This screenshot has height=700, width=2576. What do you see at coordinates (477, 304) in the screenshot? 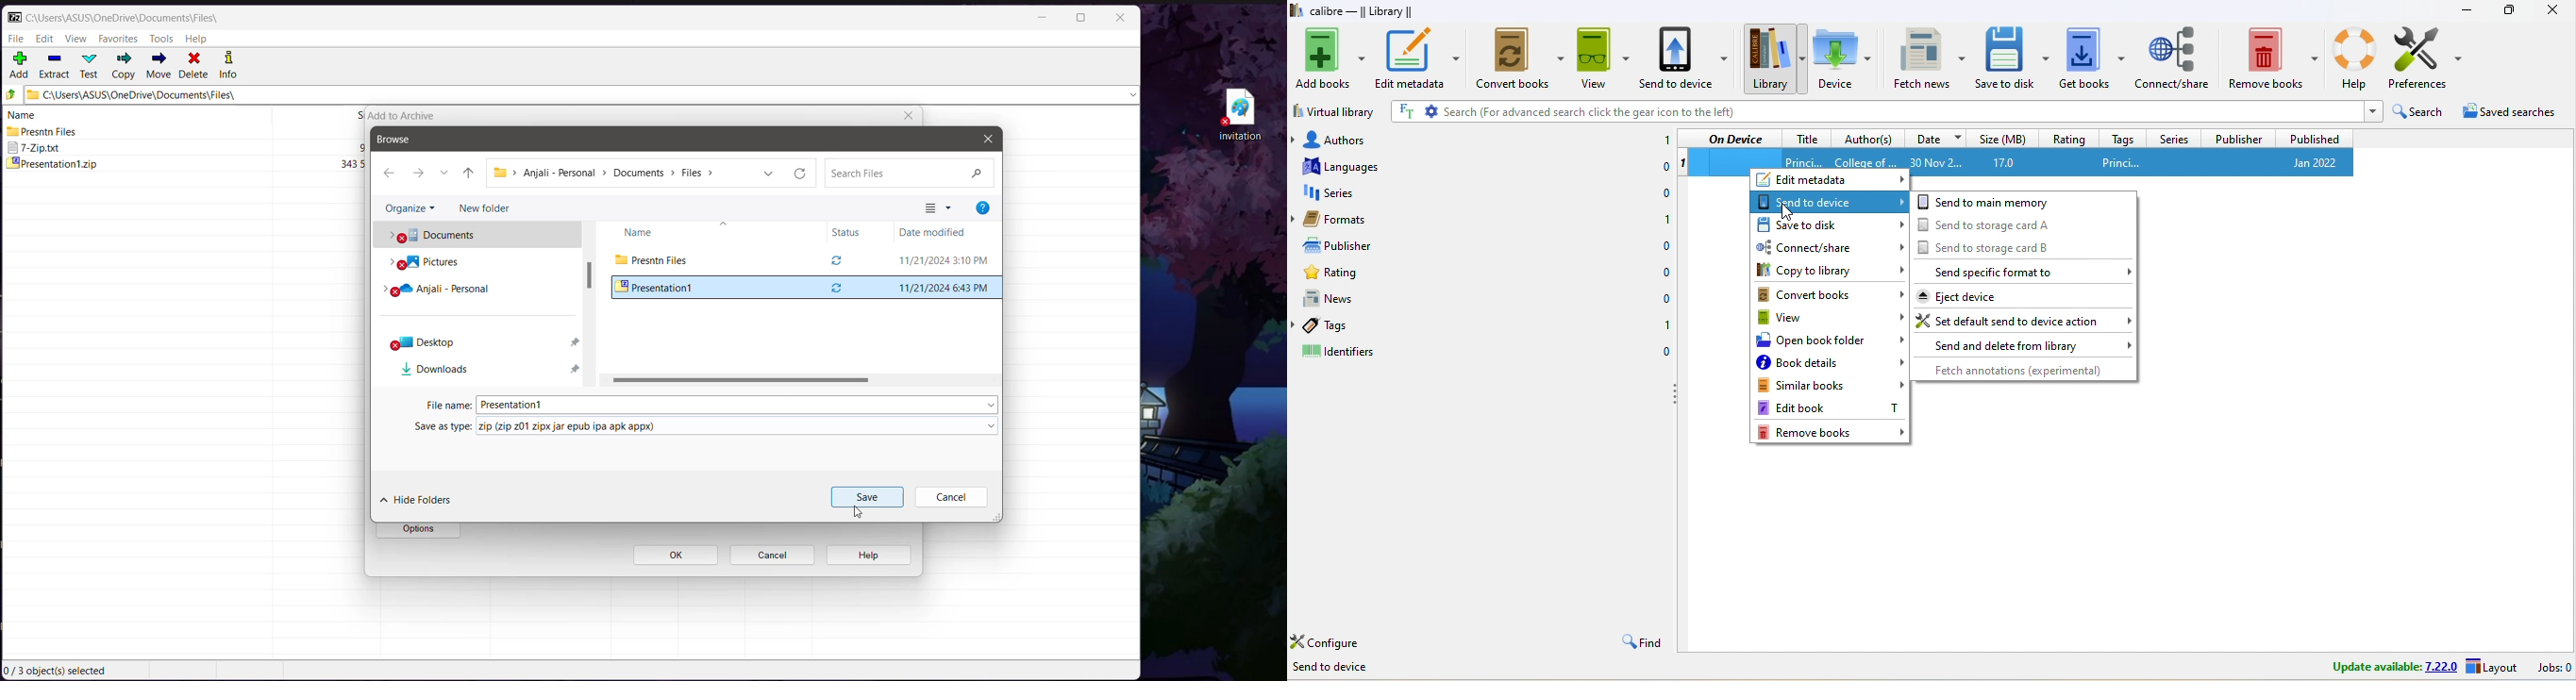
I see `Folder Locations in Local system` at bounding box center [477, 304].